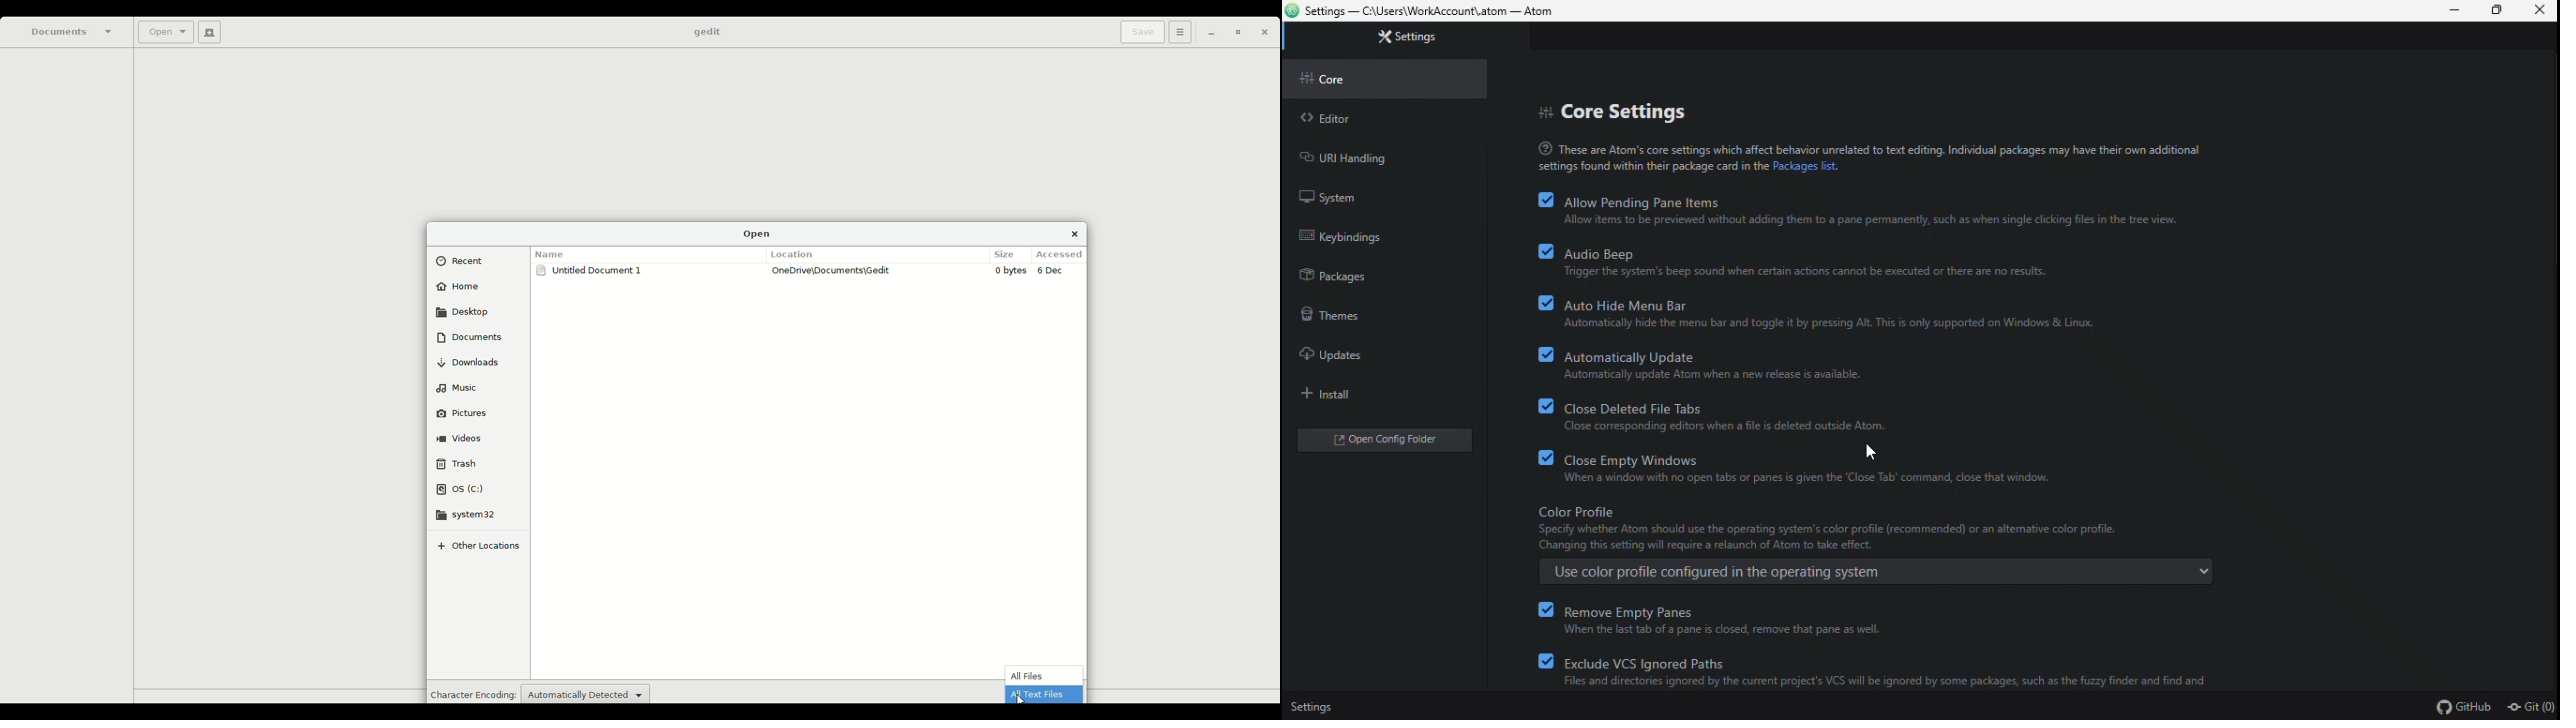 Image resolution: width=2576 pixels, height=728 pixels. What do you see at coordinates (1543, 611) in the screenshot?
I see `checkbox` at bounding box center [1543, 611].